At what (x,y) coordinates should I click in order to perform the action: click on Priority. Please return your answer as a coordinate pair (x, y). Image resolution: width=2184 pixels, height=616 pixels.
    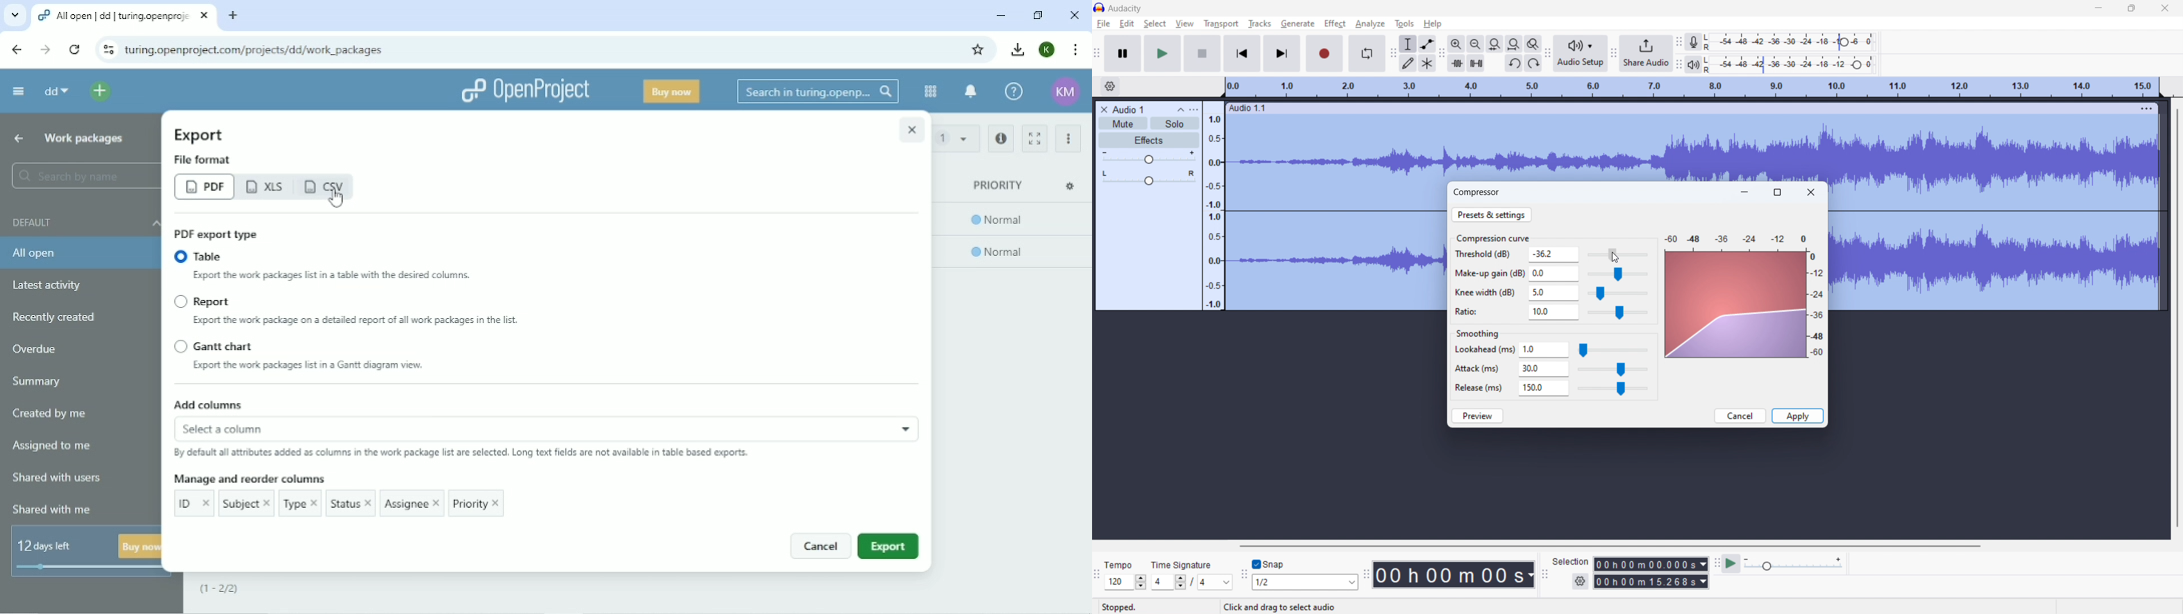
    Looking at the image, I should click on (477, 504).